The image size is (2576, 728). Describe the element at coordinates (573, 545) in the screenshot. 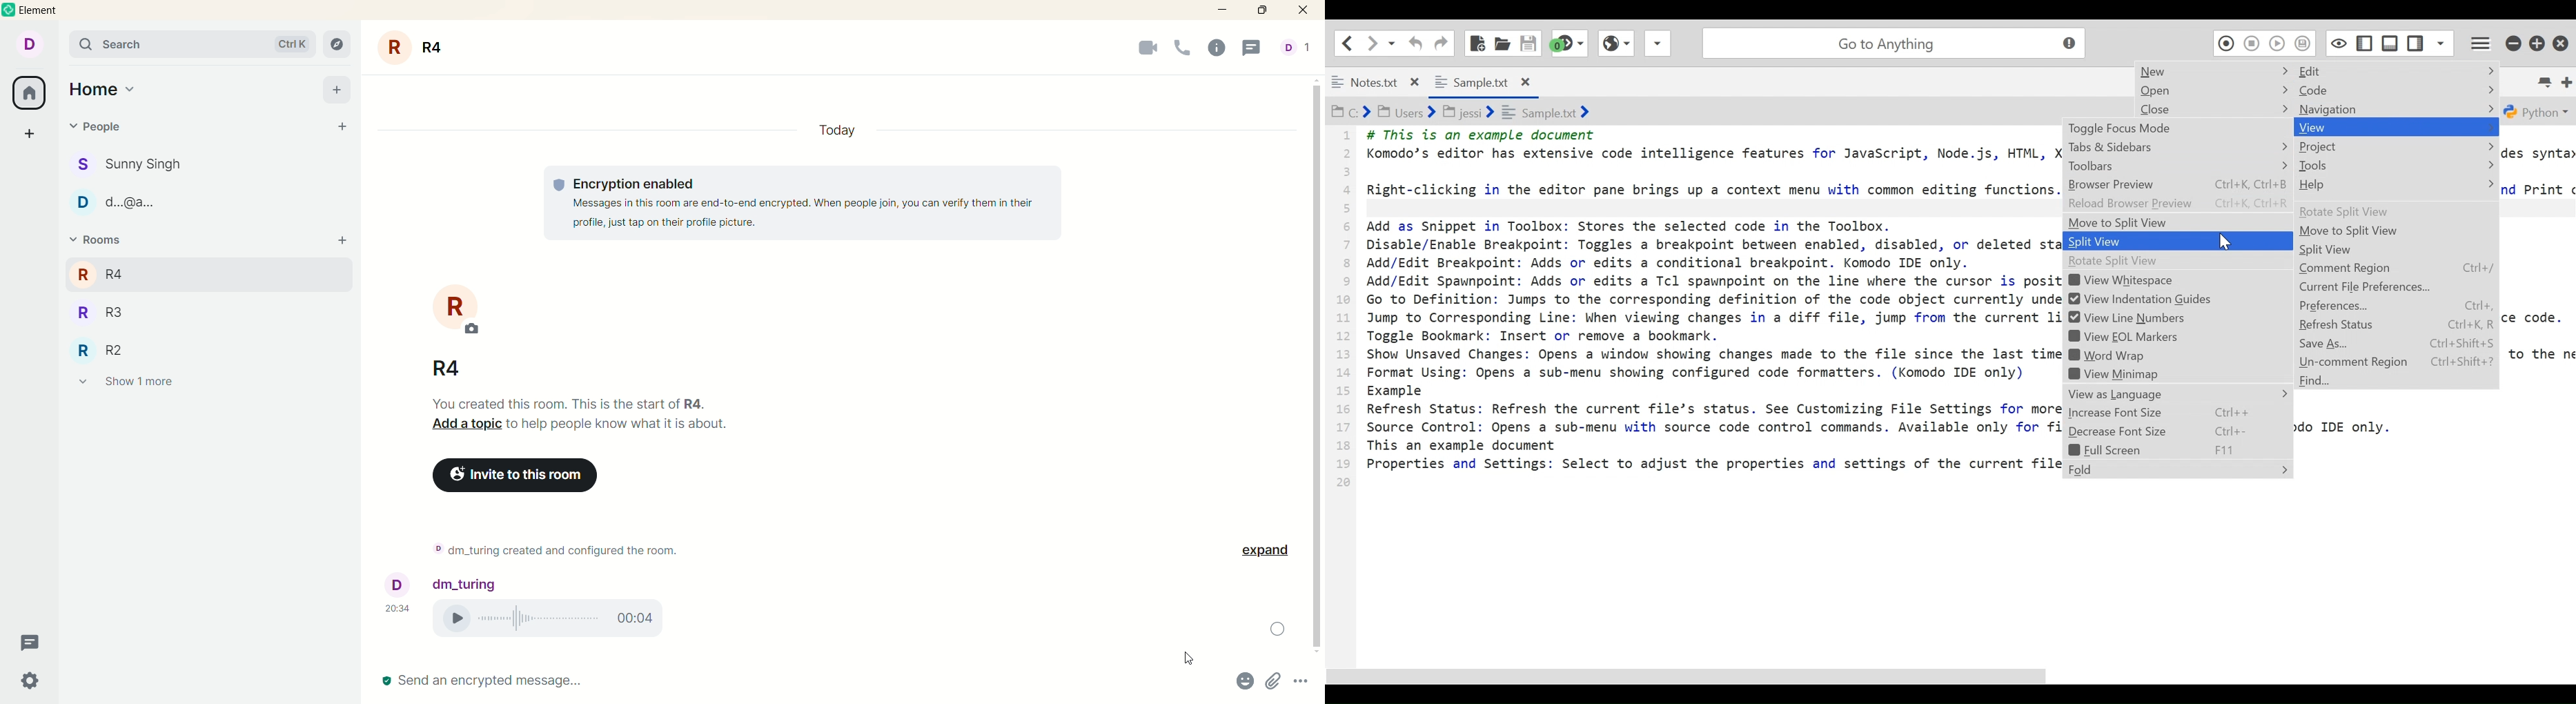

I see `voice message sent` at that location.